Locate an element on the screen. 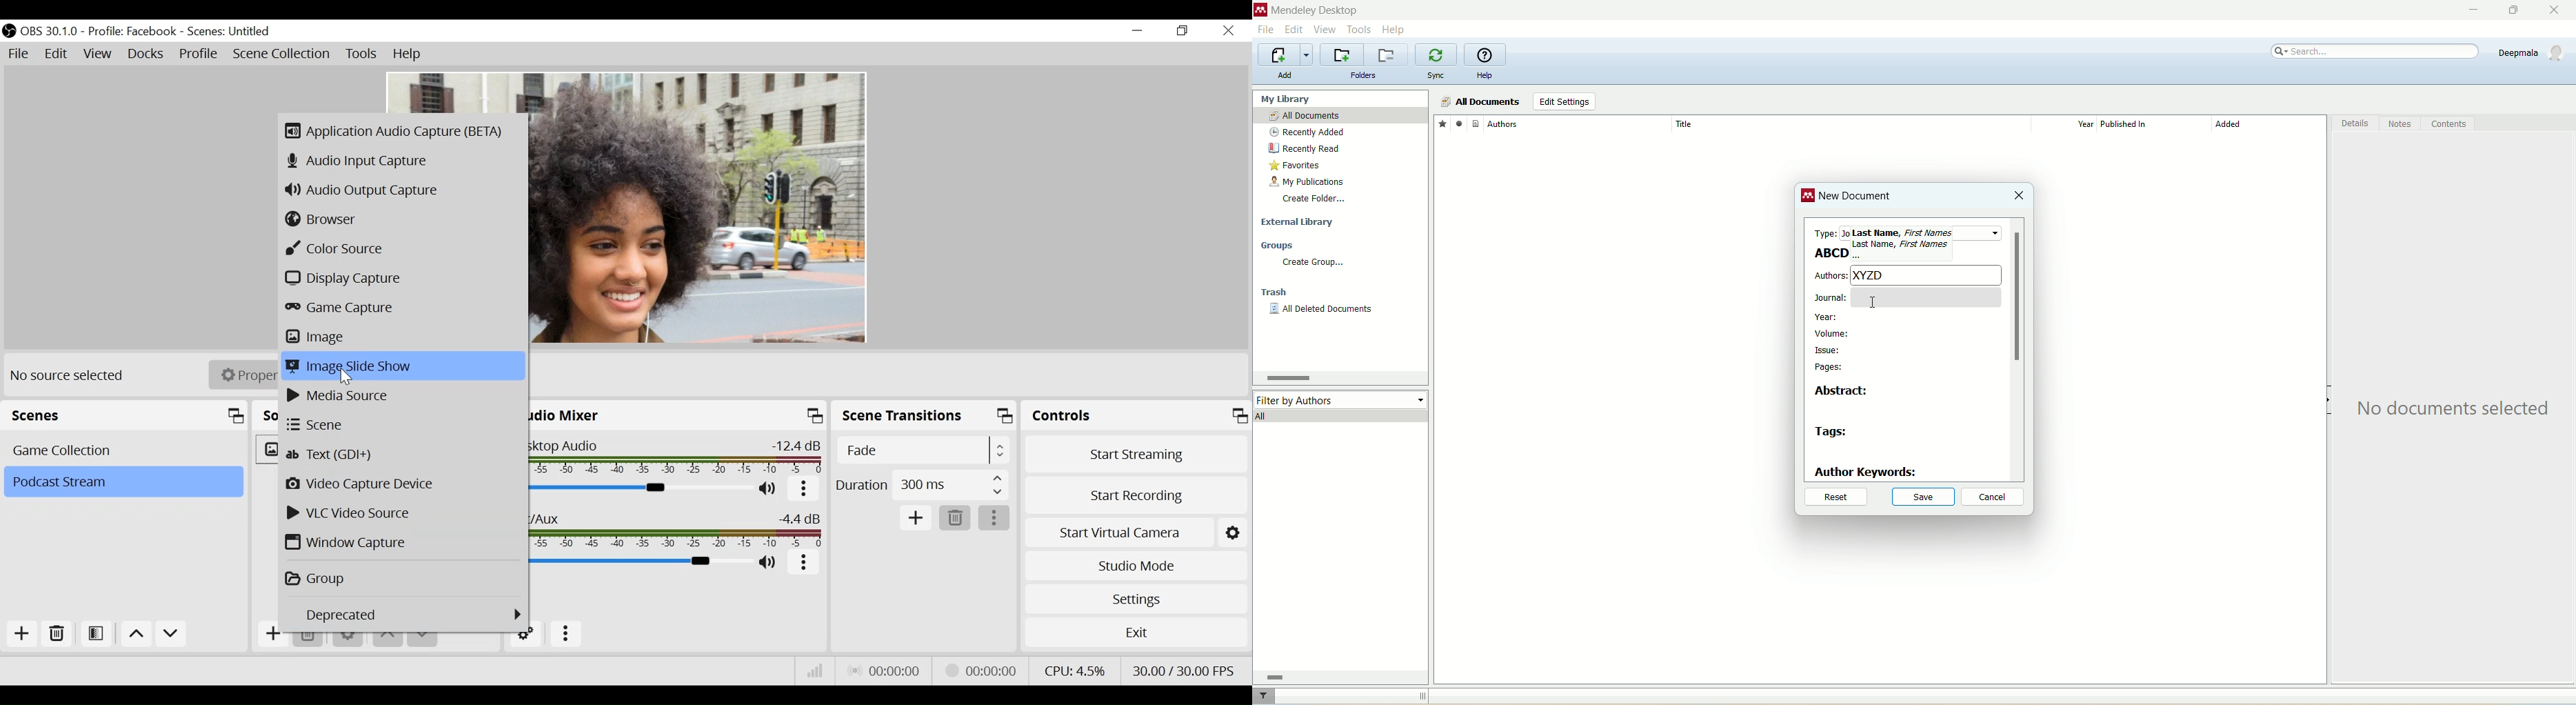 This screenshot has width=2576, height=728. recently added is located at coordinates (1307, 132).